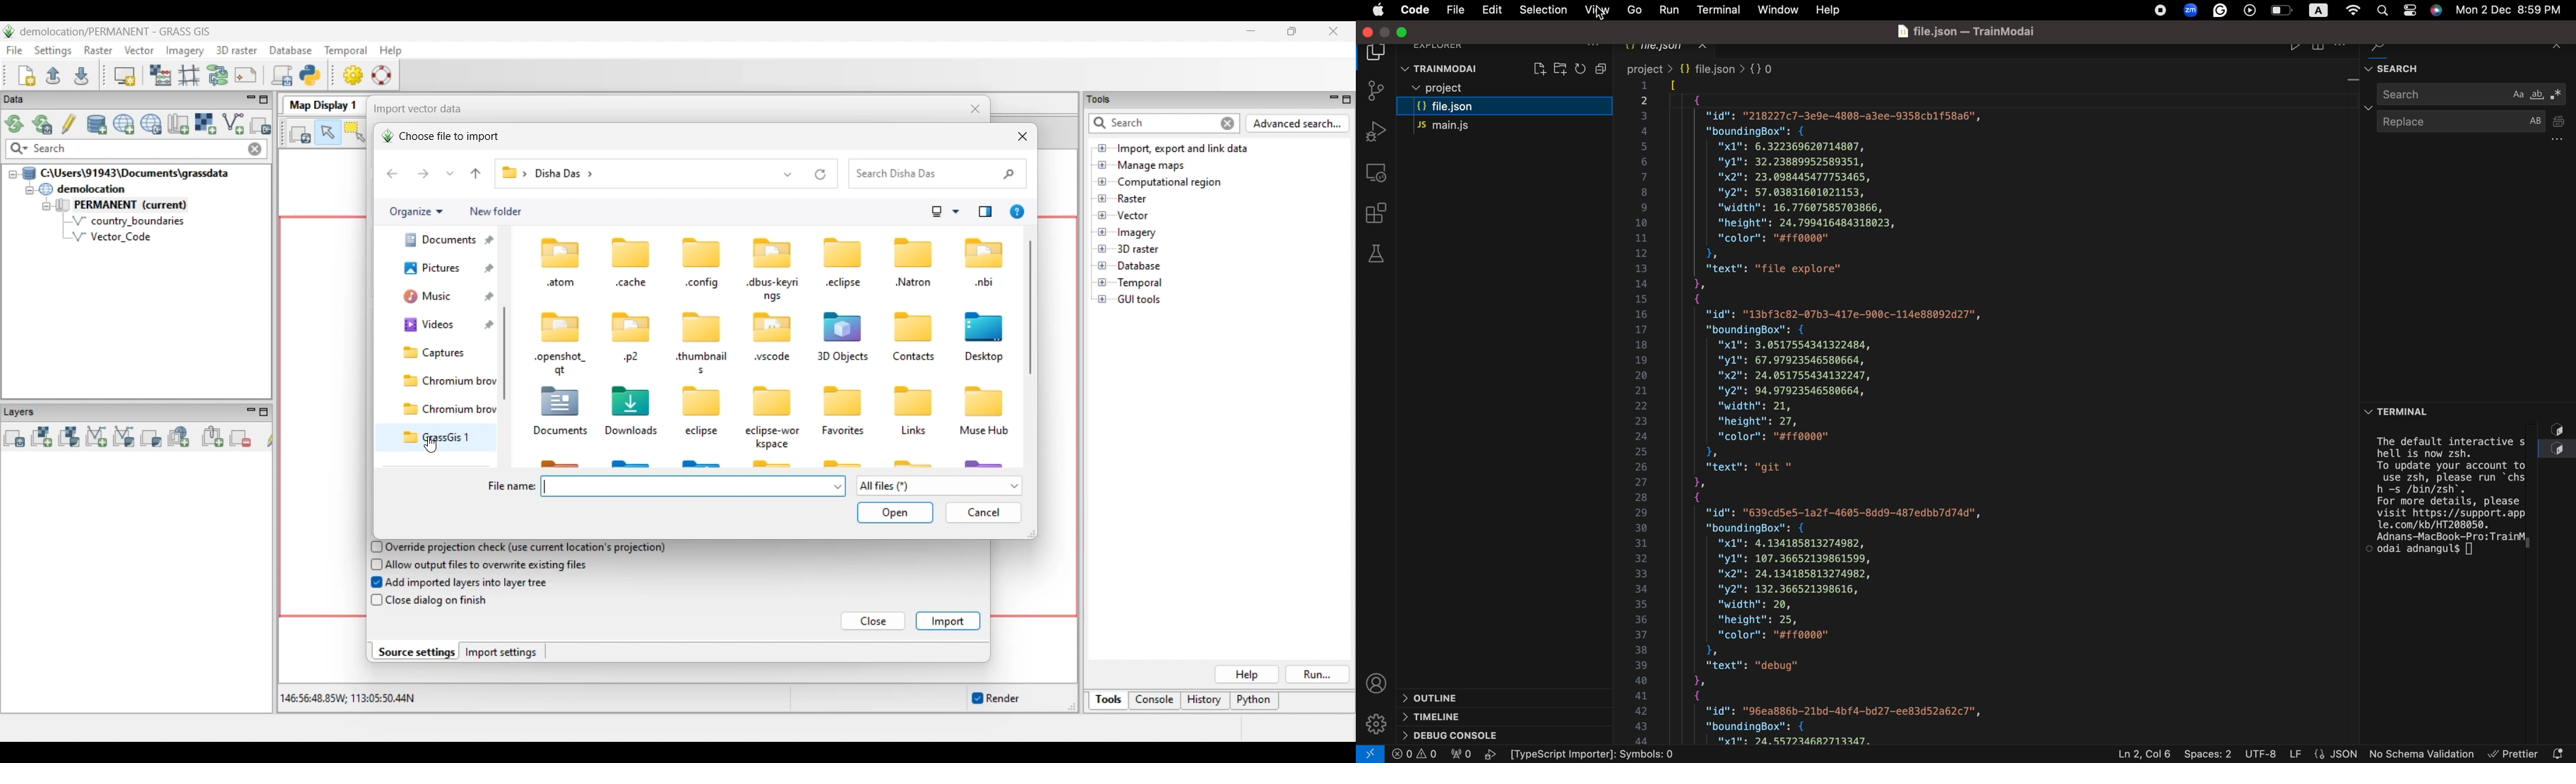 The height and width of the screenshot is (784, 2576). Describe the element at coordinates (1102, 182) in the screenshot. I see `Click to open Computational region` at that location.